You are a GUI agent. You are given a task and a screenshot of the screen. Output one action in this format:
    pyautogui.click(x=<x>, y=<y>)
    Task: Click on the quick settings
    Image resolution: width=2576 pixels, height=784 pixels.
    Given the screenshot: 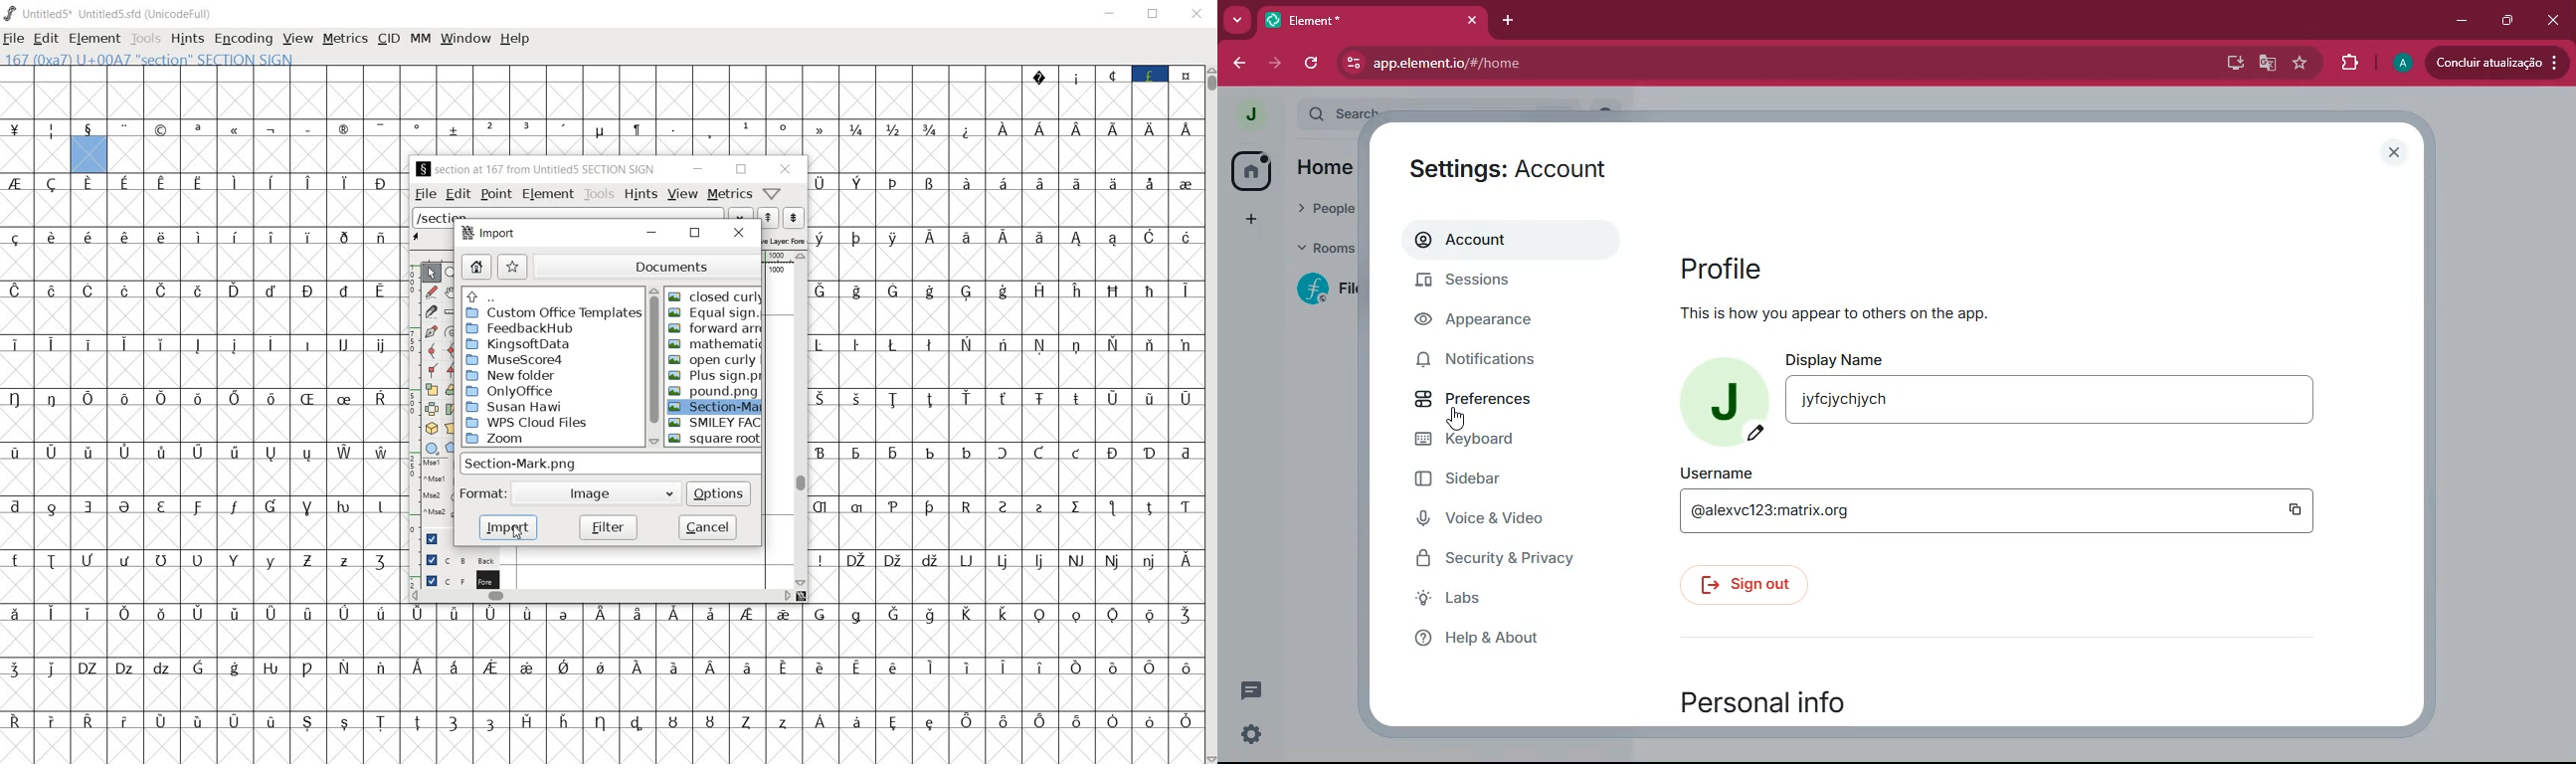 What is the action you would take?
    pyautogui.click(x=1251, y=734)
    